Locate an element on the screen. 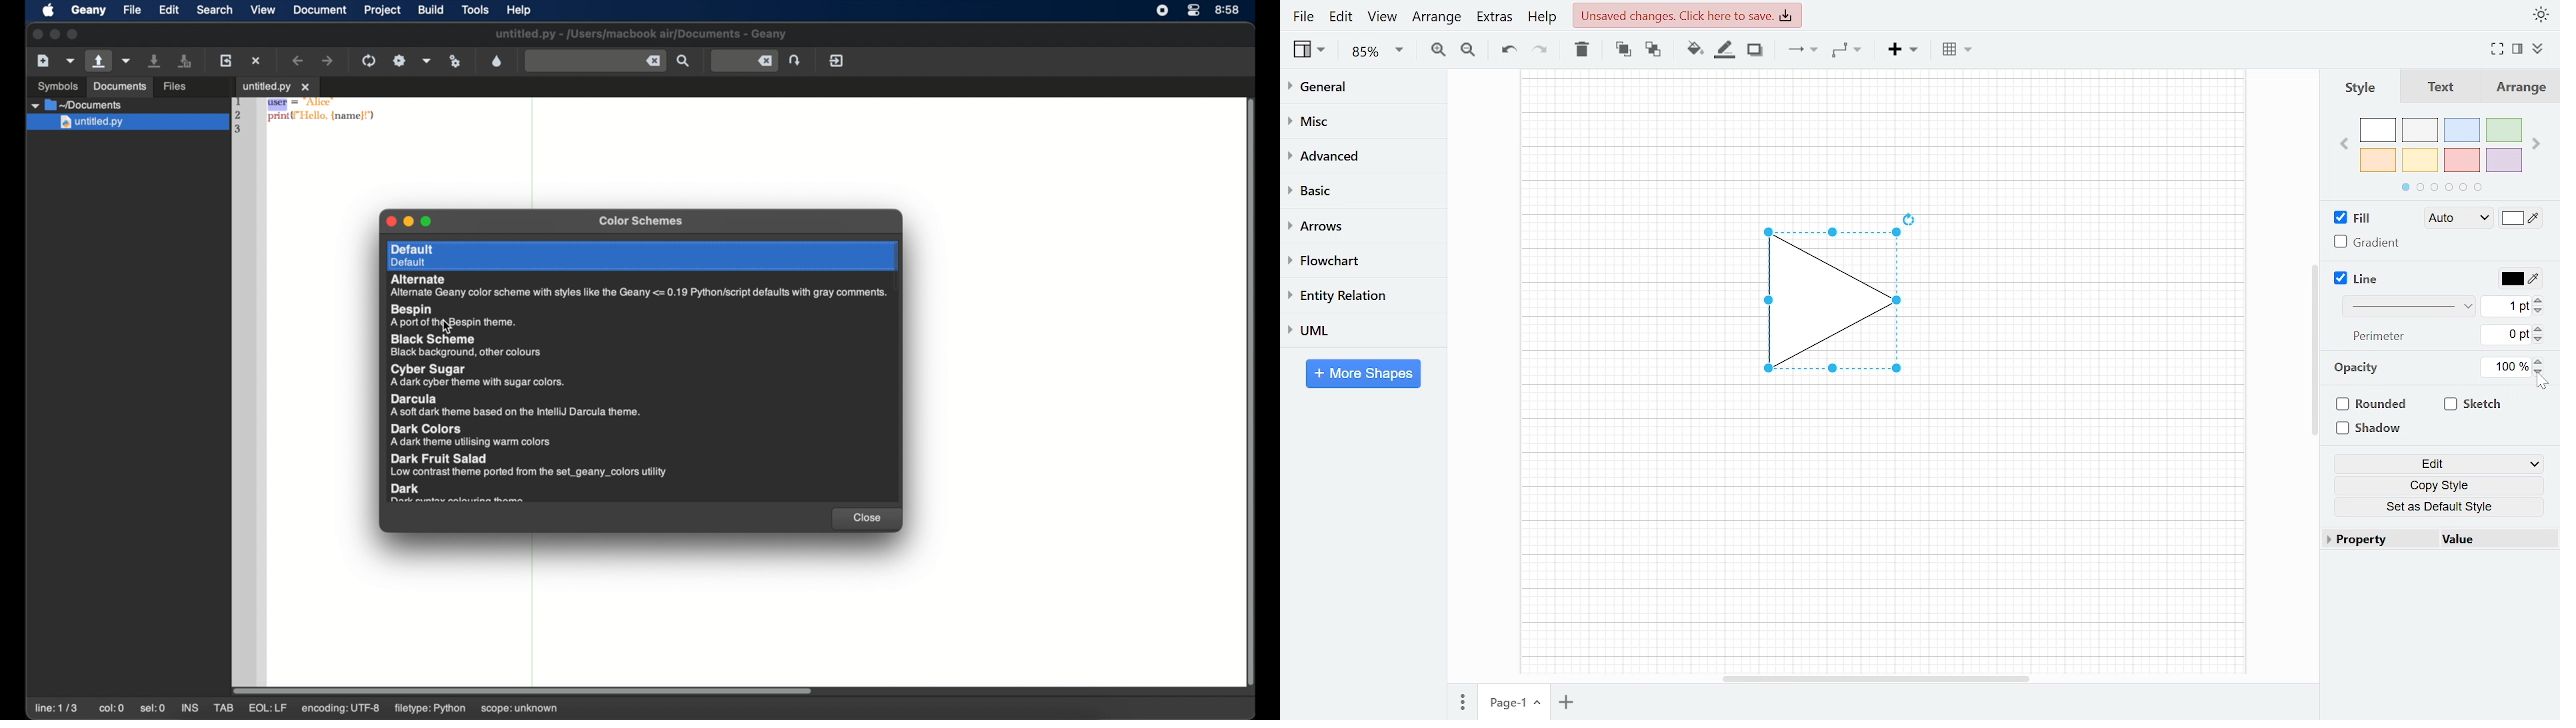 This screenshot has width=2576, height=728. Sketch is located at coordinates (2474, 404).